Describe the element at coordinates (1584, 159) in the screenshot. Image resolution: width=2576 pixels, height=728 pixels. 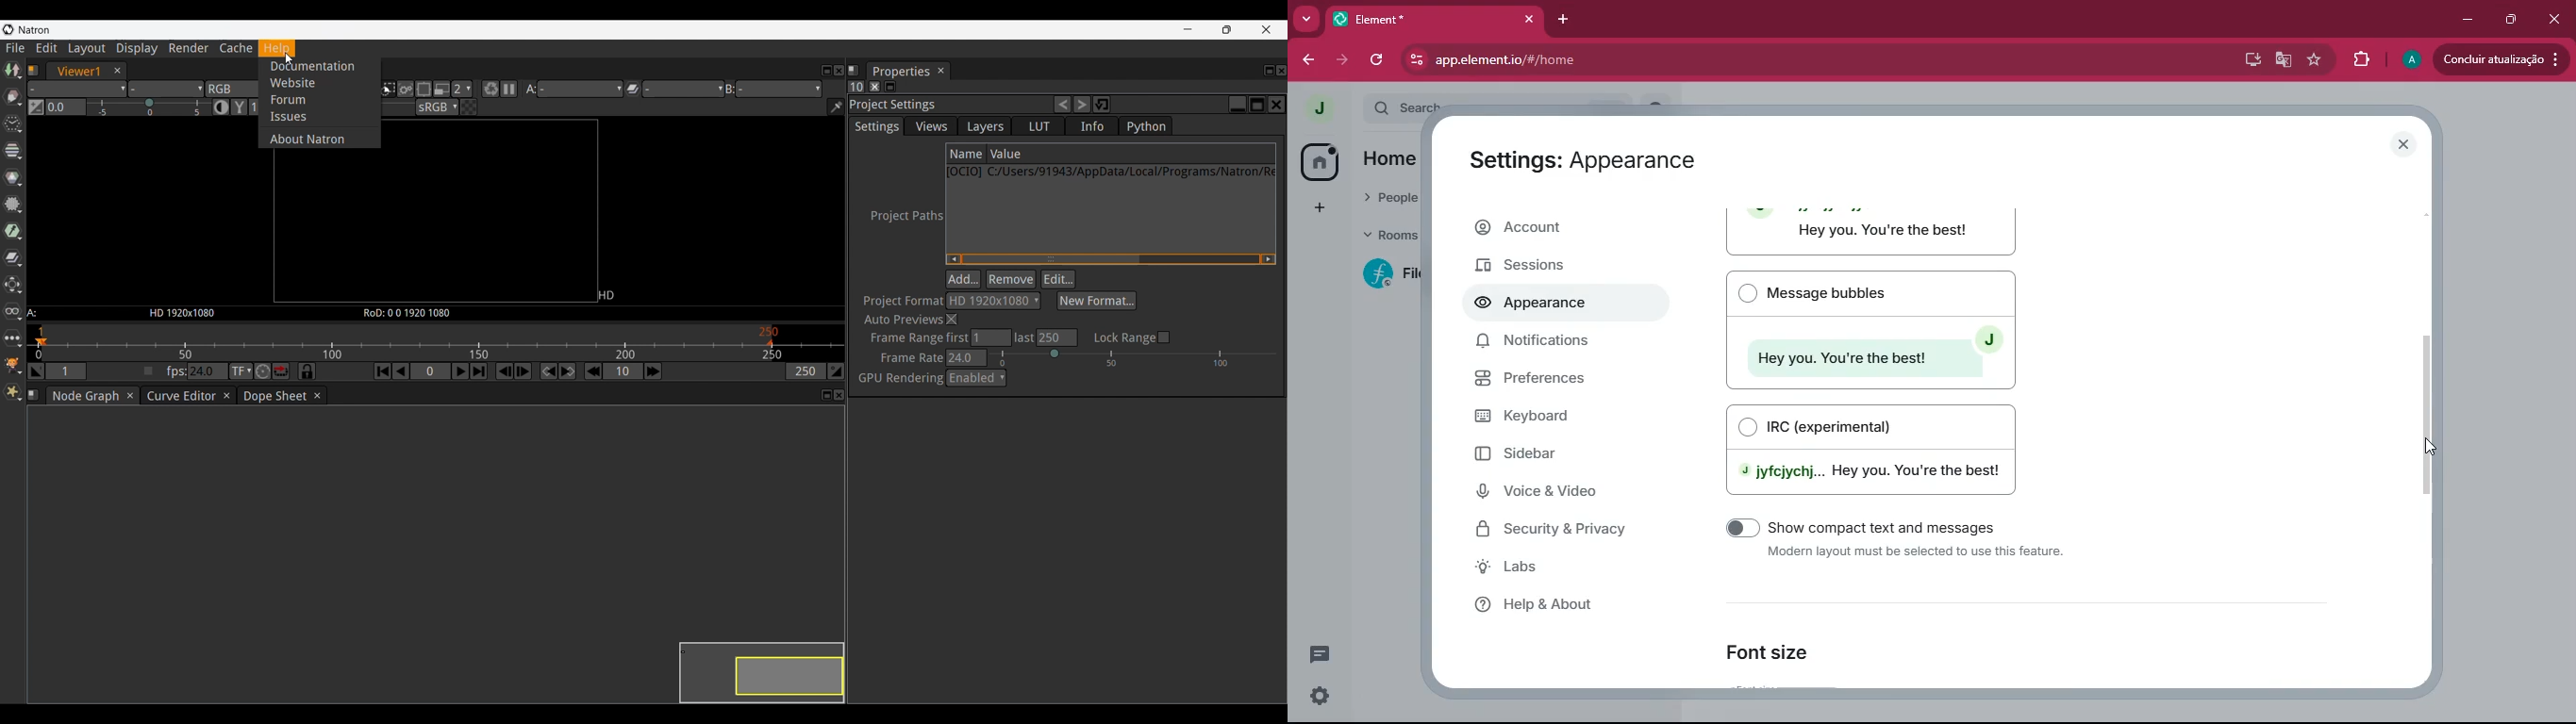
I see `Settings: Appearance` at that location.